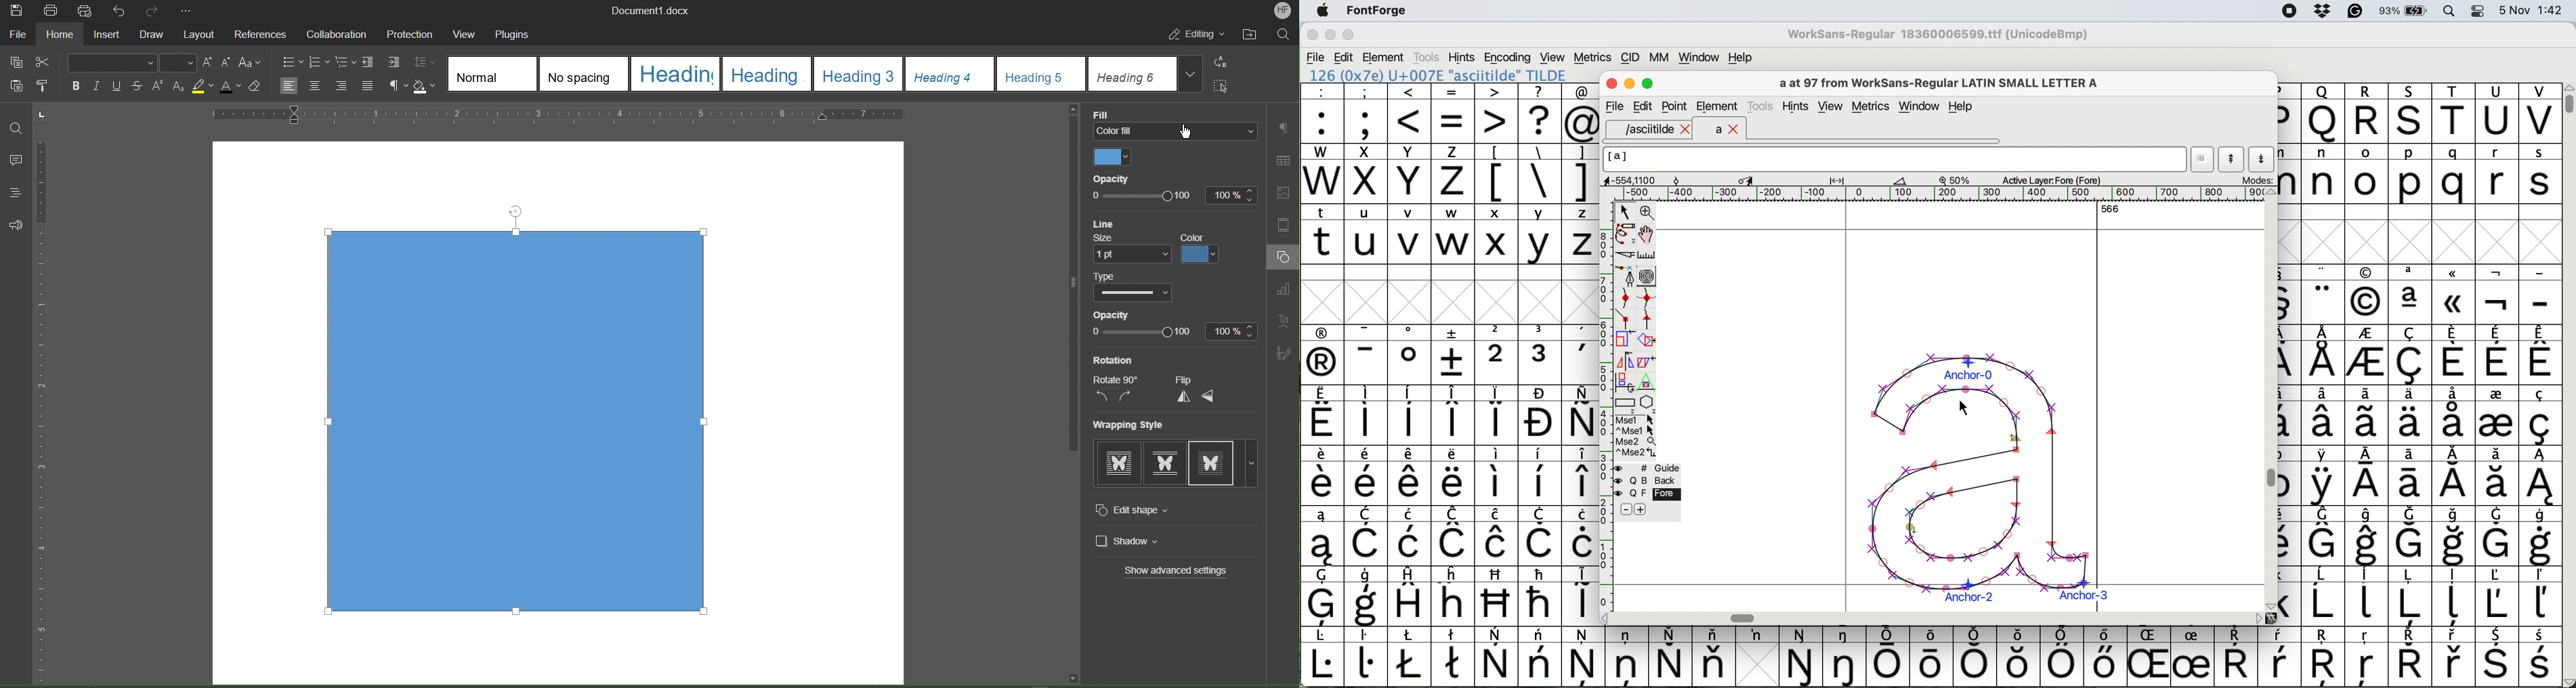 The image size is (2576, 700). Describe the element at coordinates (426, 62) in the screenshot. I see `Line spacing` at that location.